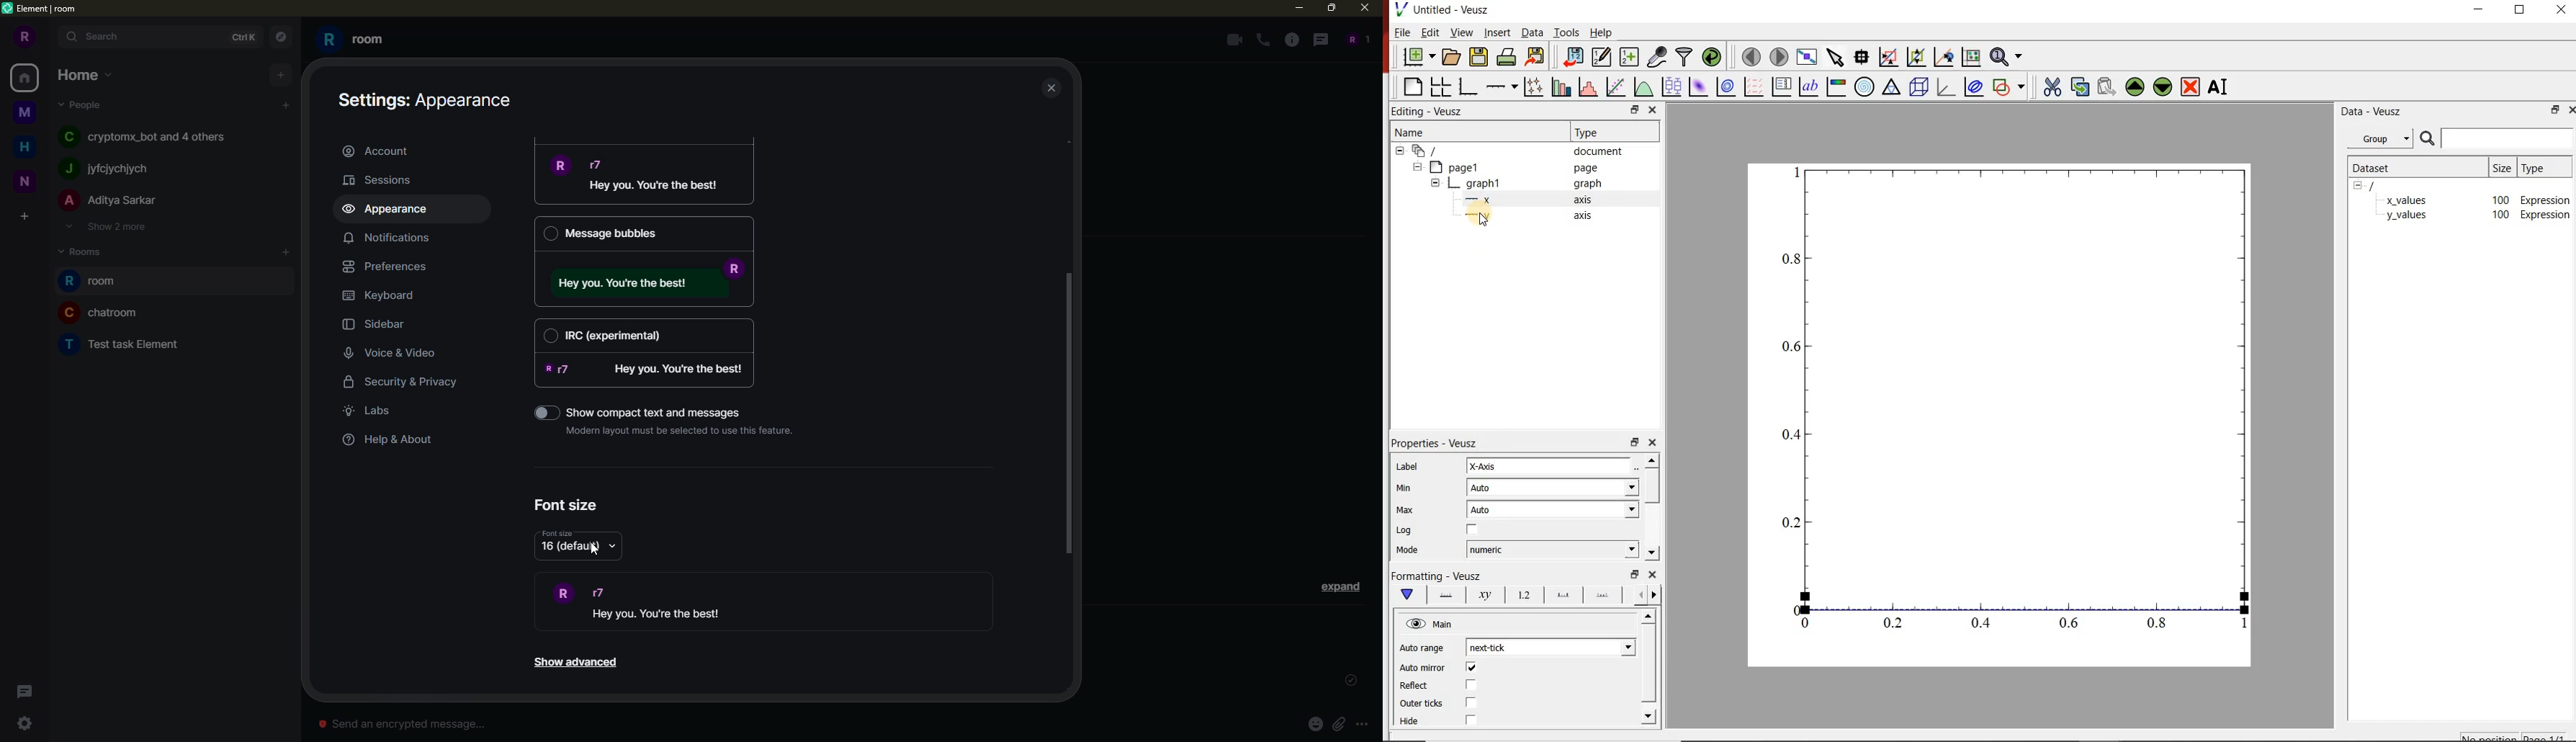 The image size is (2576, 756). What do you see at coordinates (1604, 595) in the screenshot?
I see `minor ticks` at bounding box center [1604, 595].